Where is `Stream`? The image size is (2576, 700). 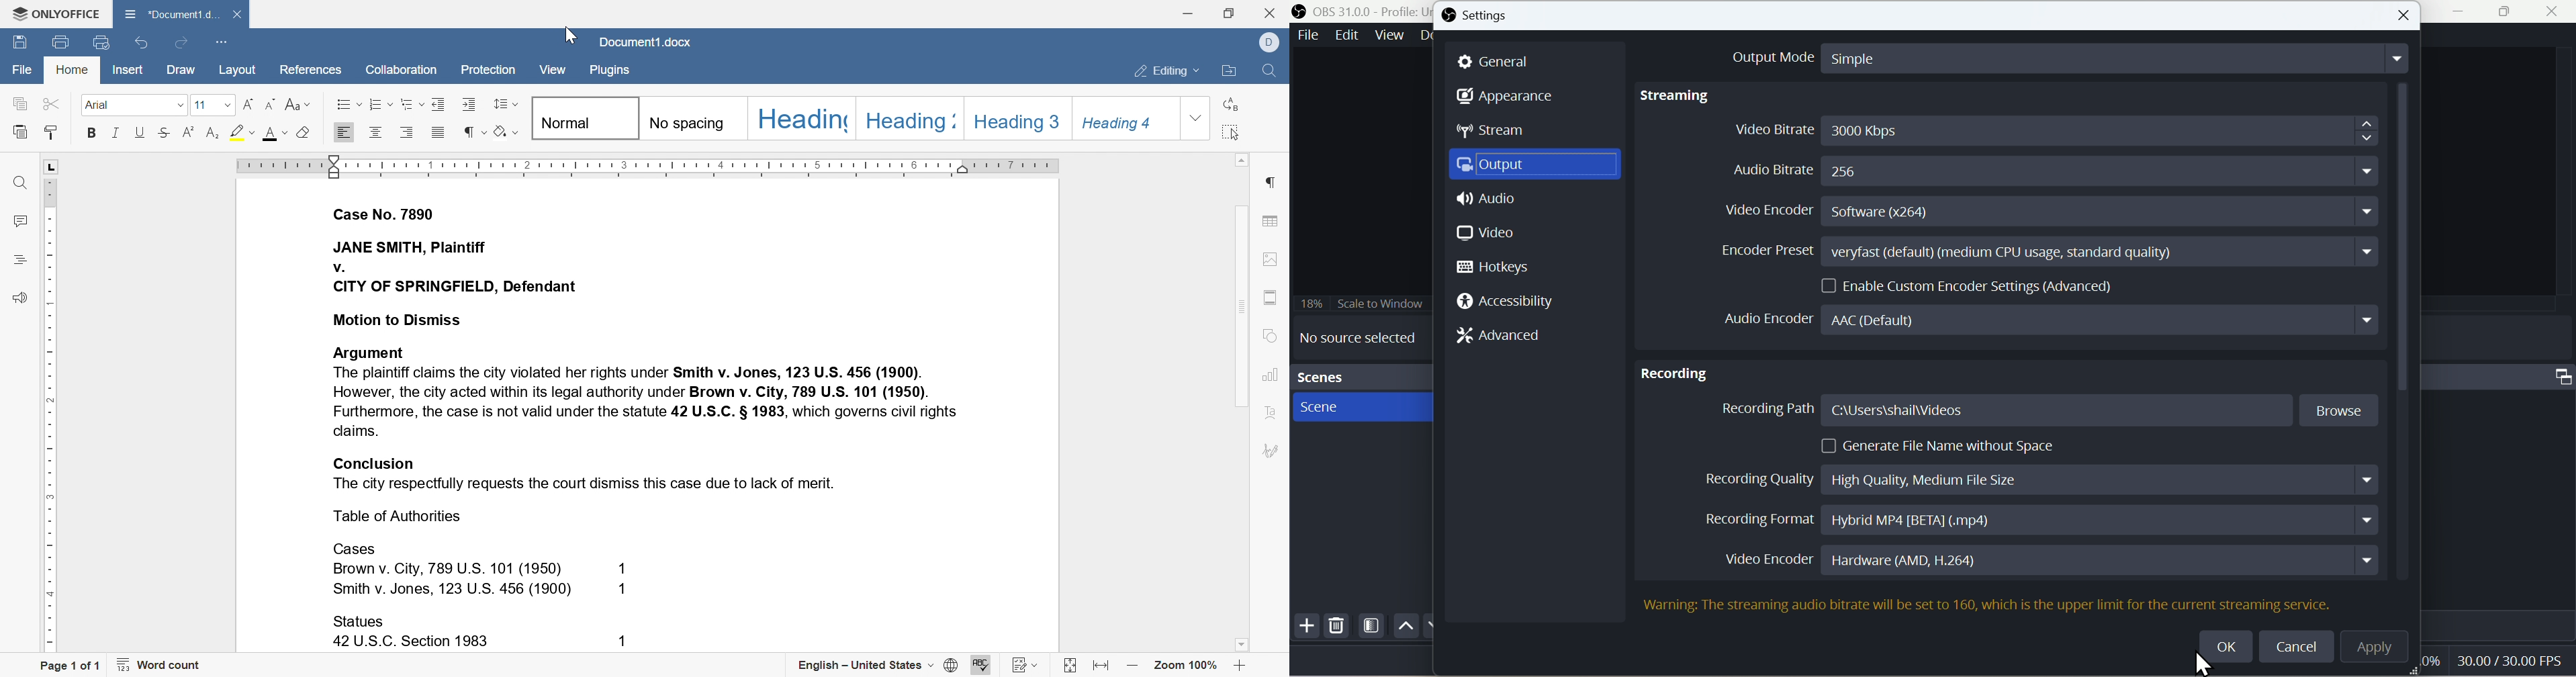 Stream is located at coordinates (1502, 134).